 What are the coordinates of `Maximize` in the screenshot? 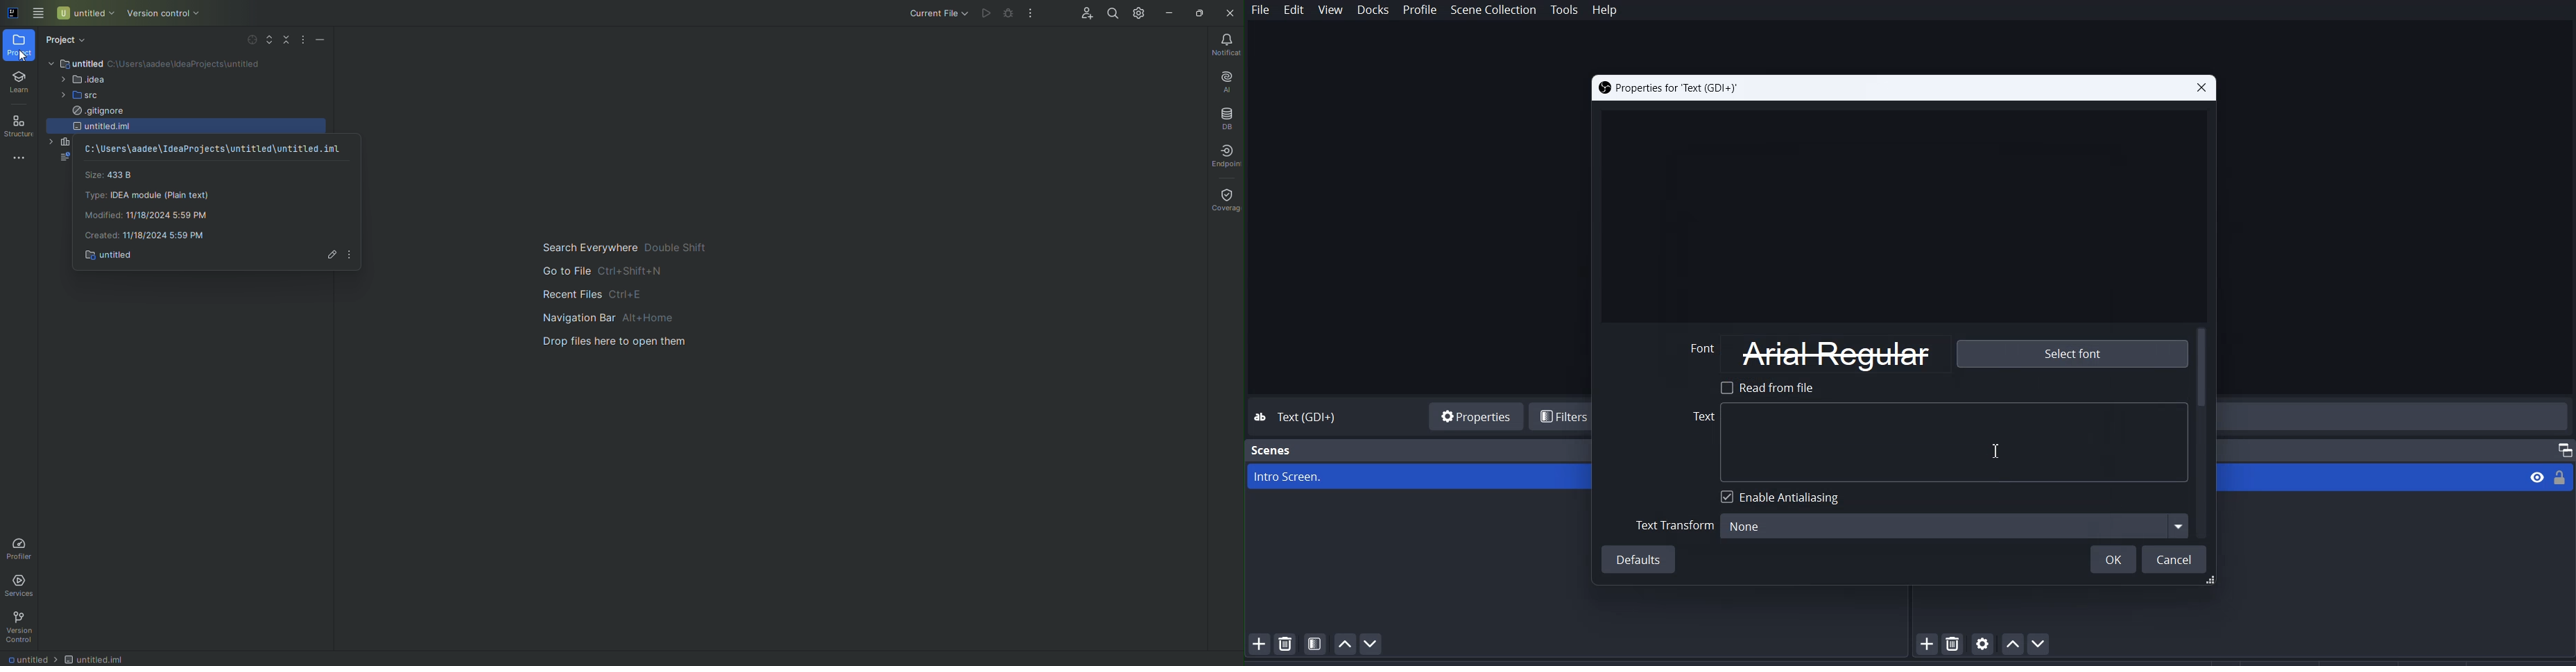 It's located at (2559, 447).